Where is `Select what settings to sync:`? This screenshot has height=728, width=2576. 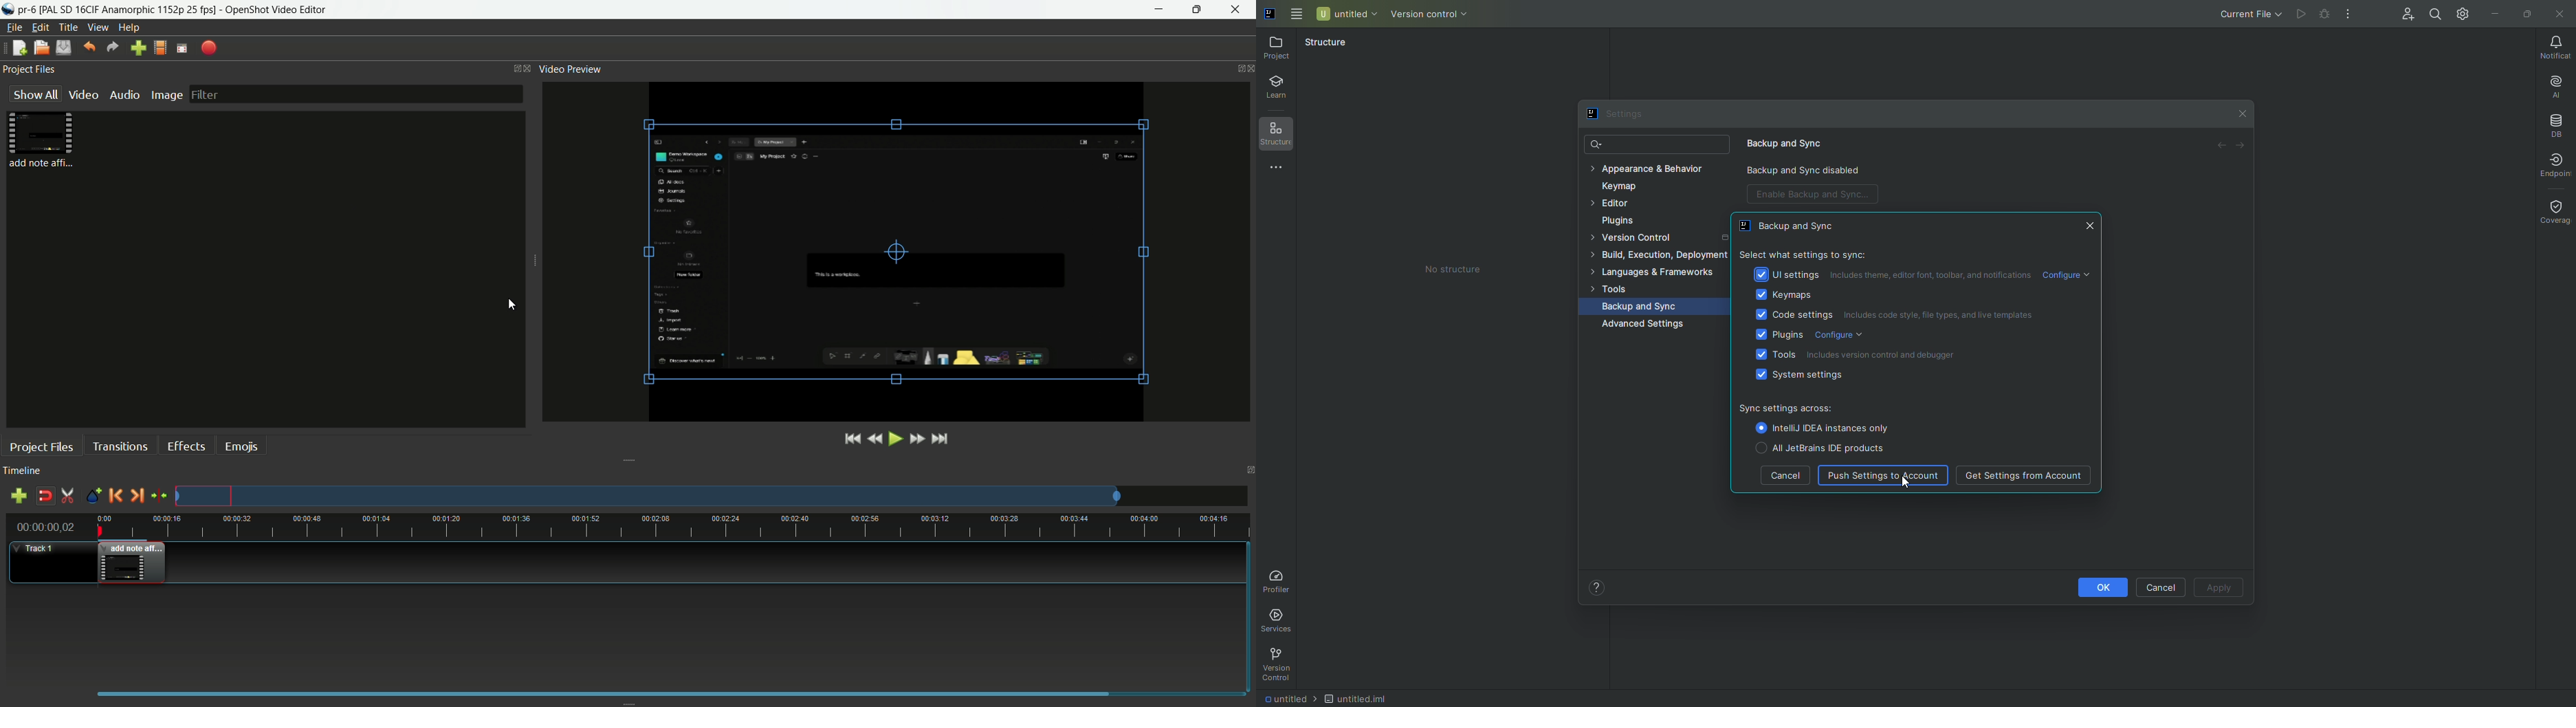 Select what settings to sync: is located at coordinates (1805, 253).